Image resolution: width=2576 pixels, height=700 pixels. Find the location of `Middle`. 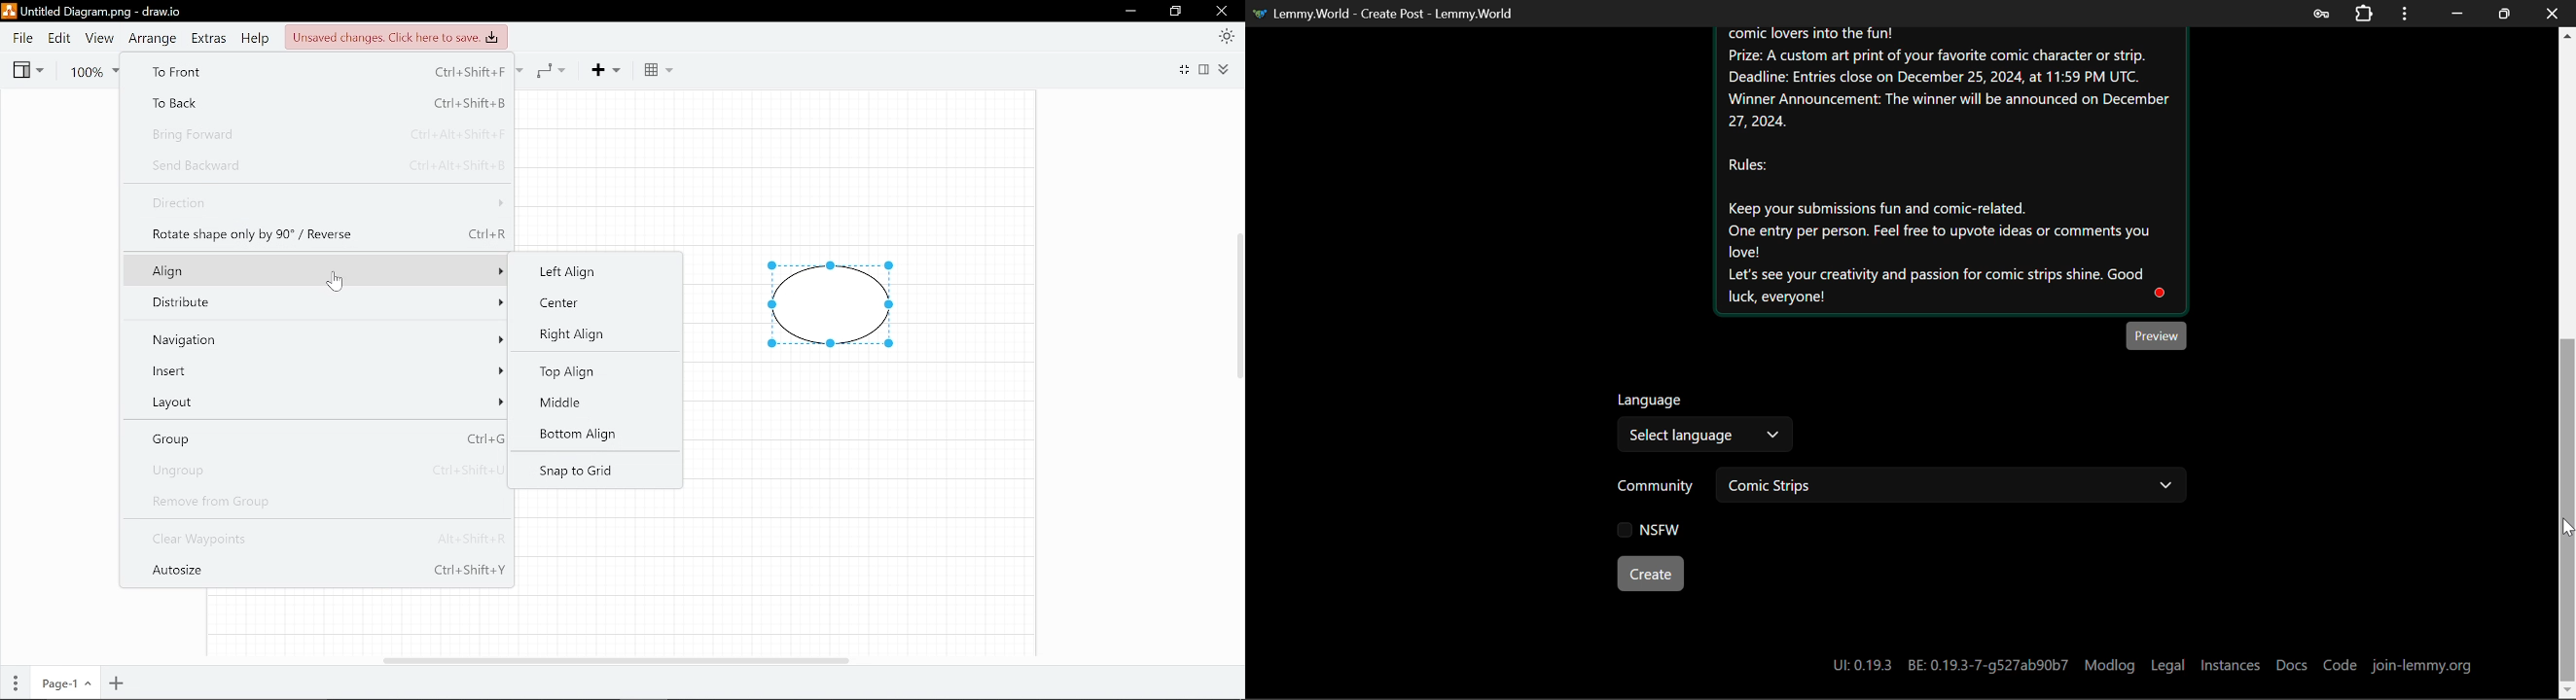

Middle is located at coordinates (570, 403).